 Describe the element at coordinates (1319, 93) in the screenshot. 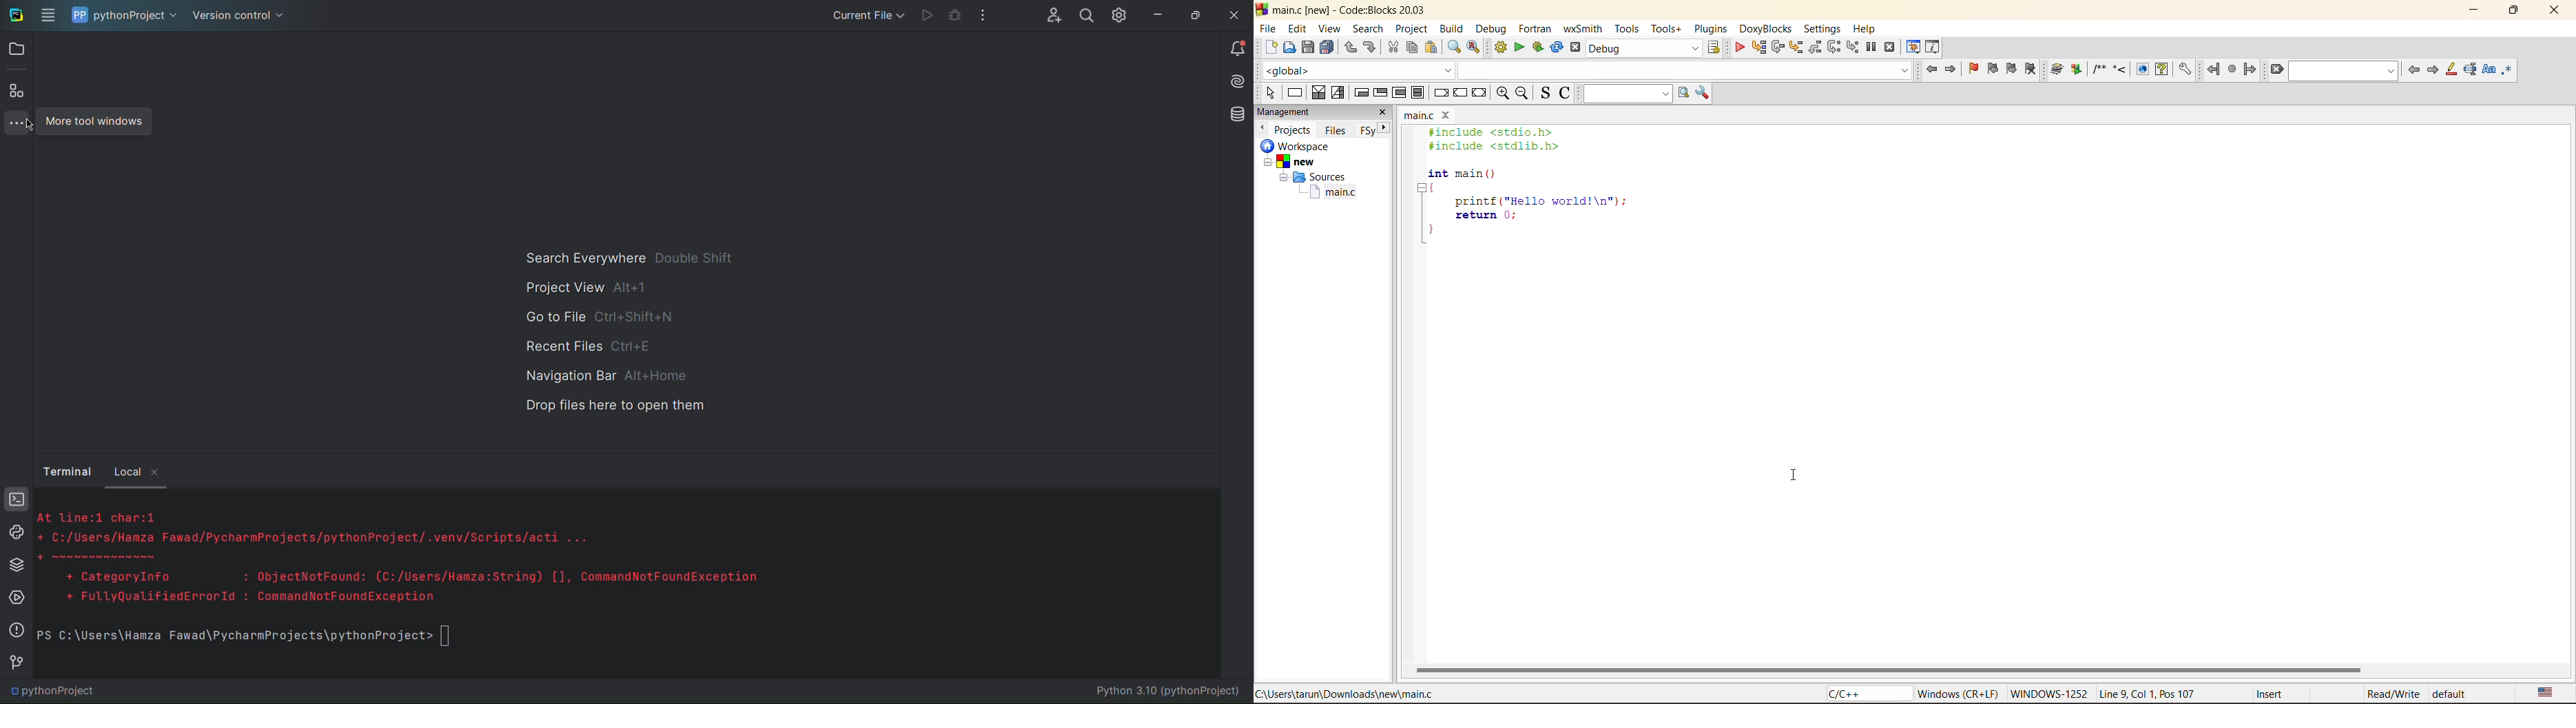

I see `decision` at that location.